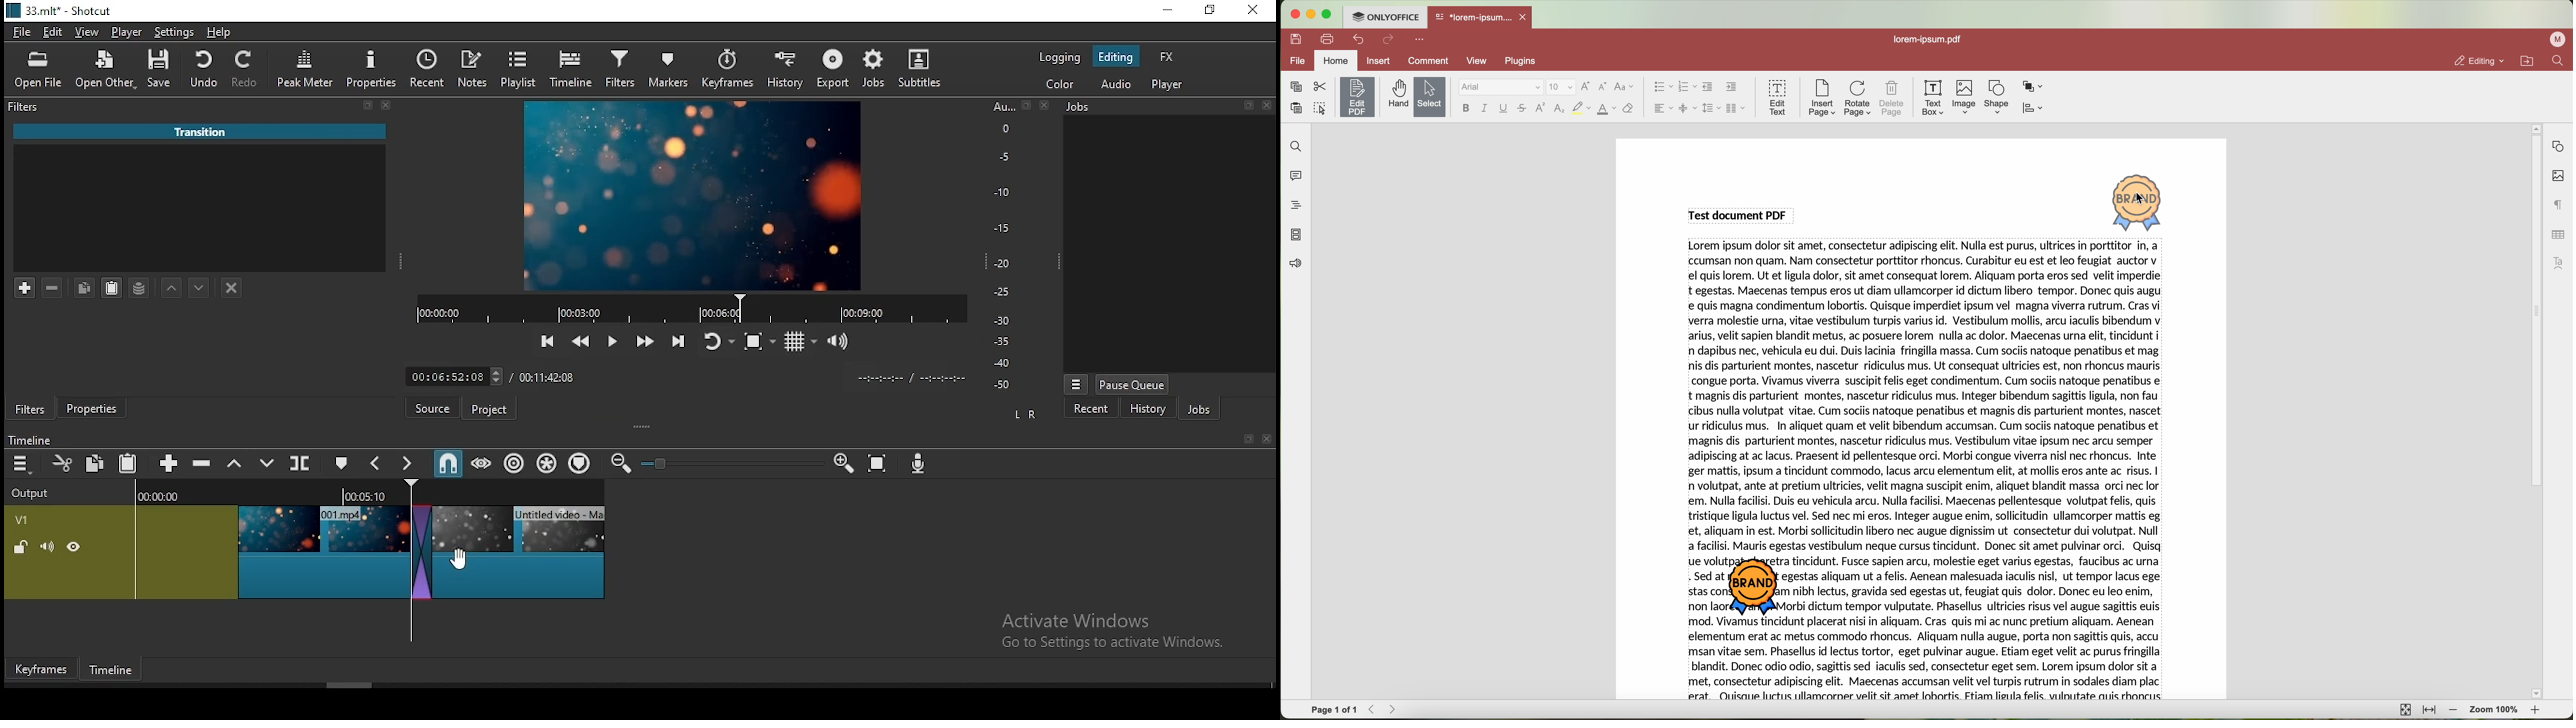  I want to click on toggle grid display on player, so click(805, 340).